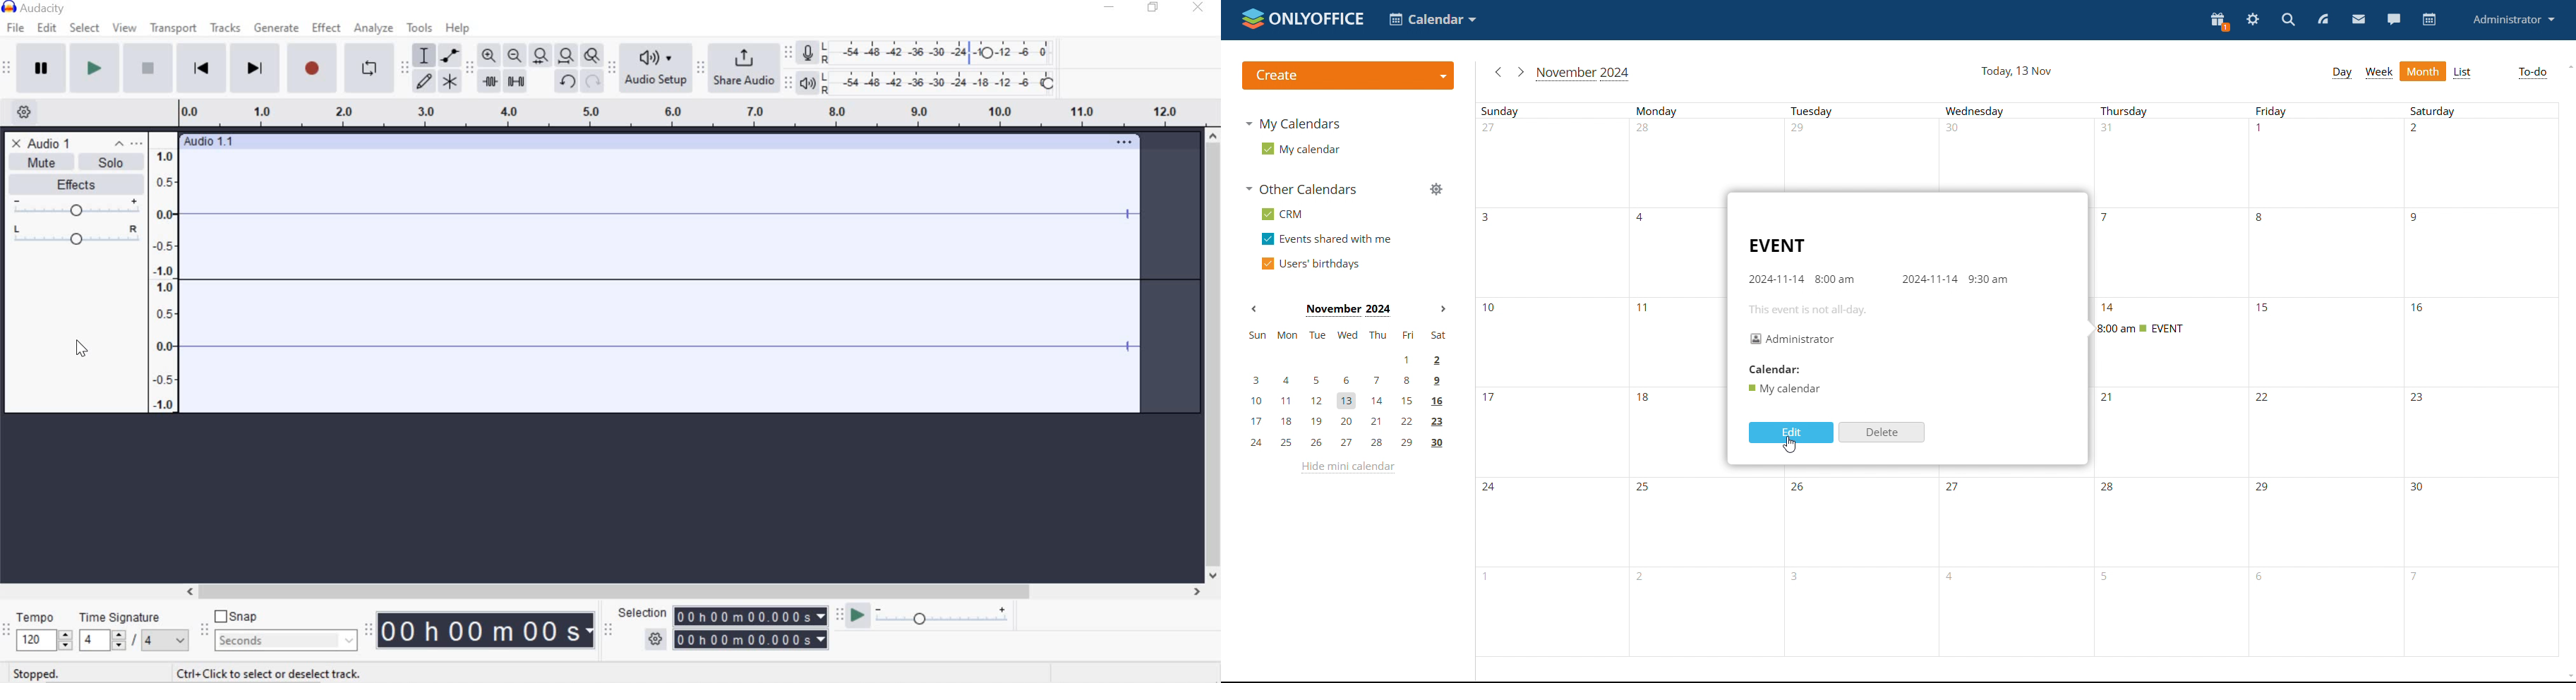  Describe the element at coordinates (567, 81) in the screenshot. I see `undo` at that location.